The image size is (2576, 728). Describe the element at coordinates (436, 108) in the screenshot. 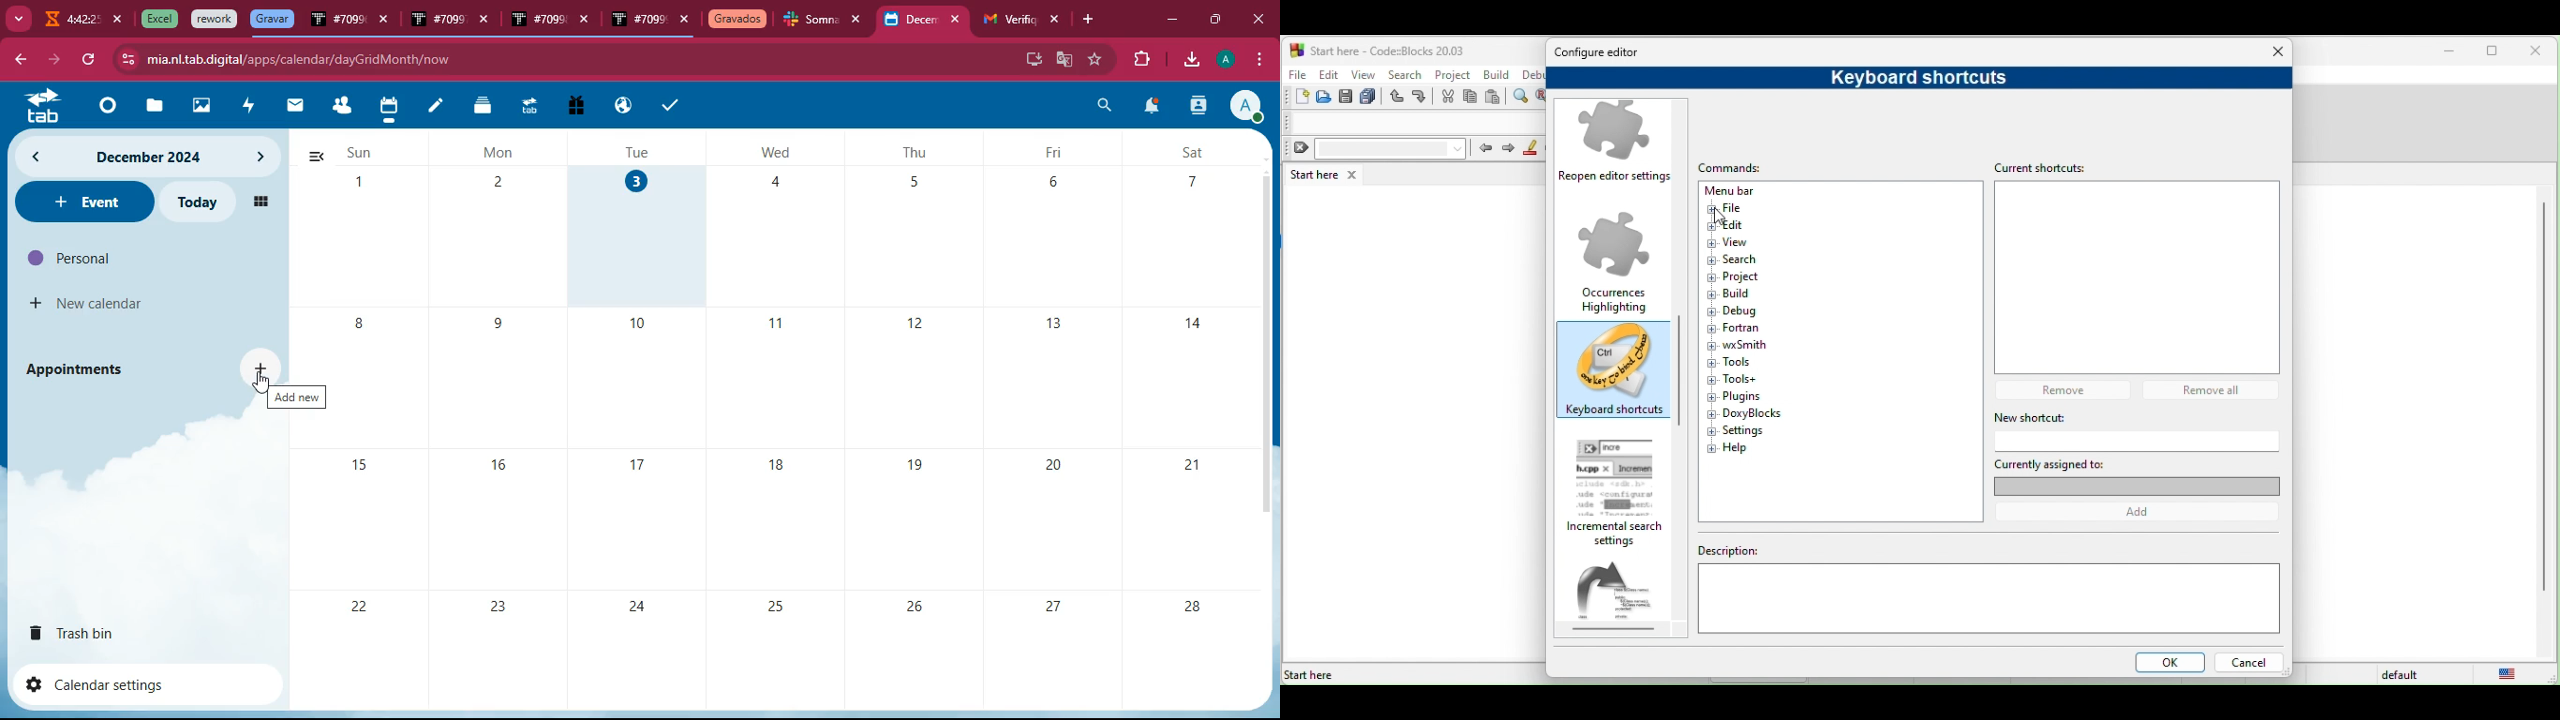

I see `edit` at that location.